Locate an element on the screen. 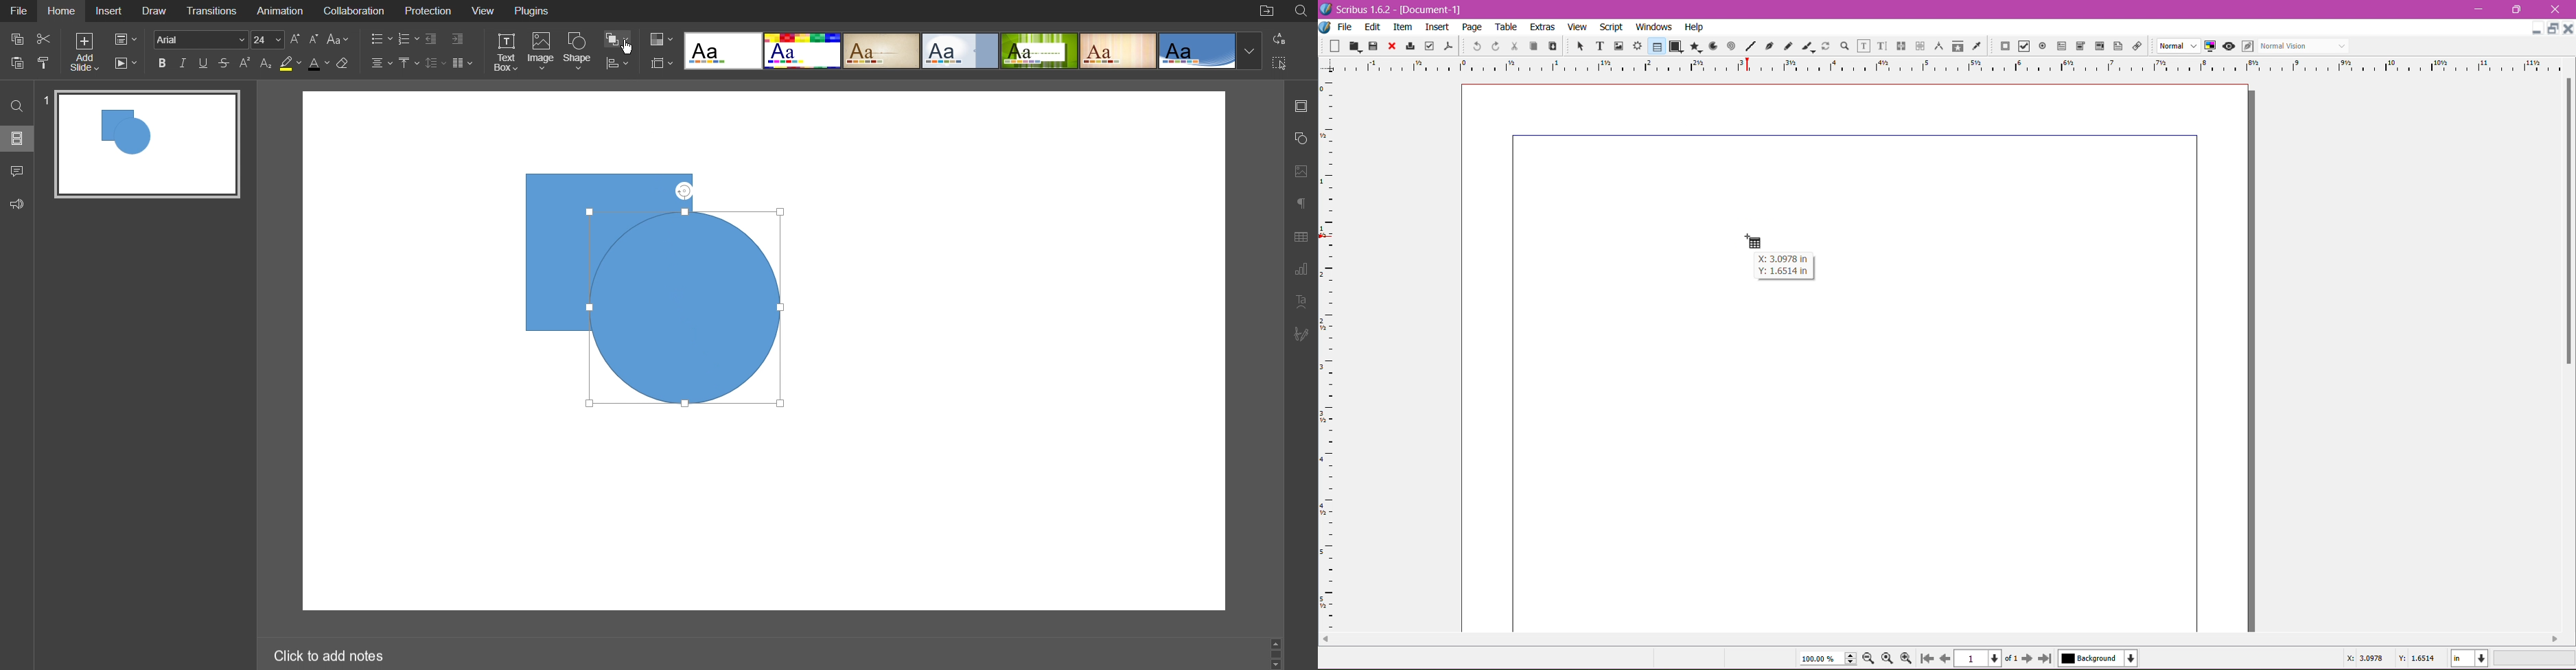  Increase Indent is located at coordinates (458, 39).